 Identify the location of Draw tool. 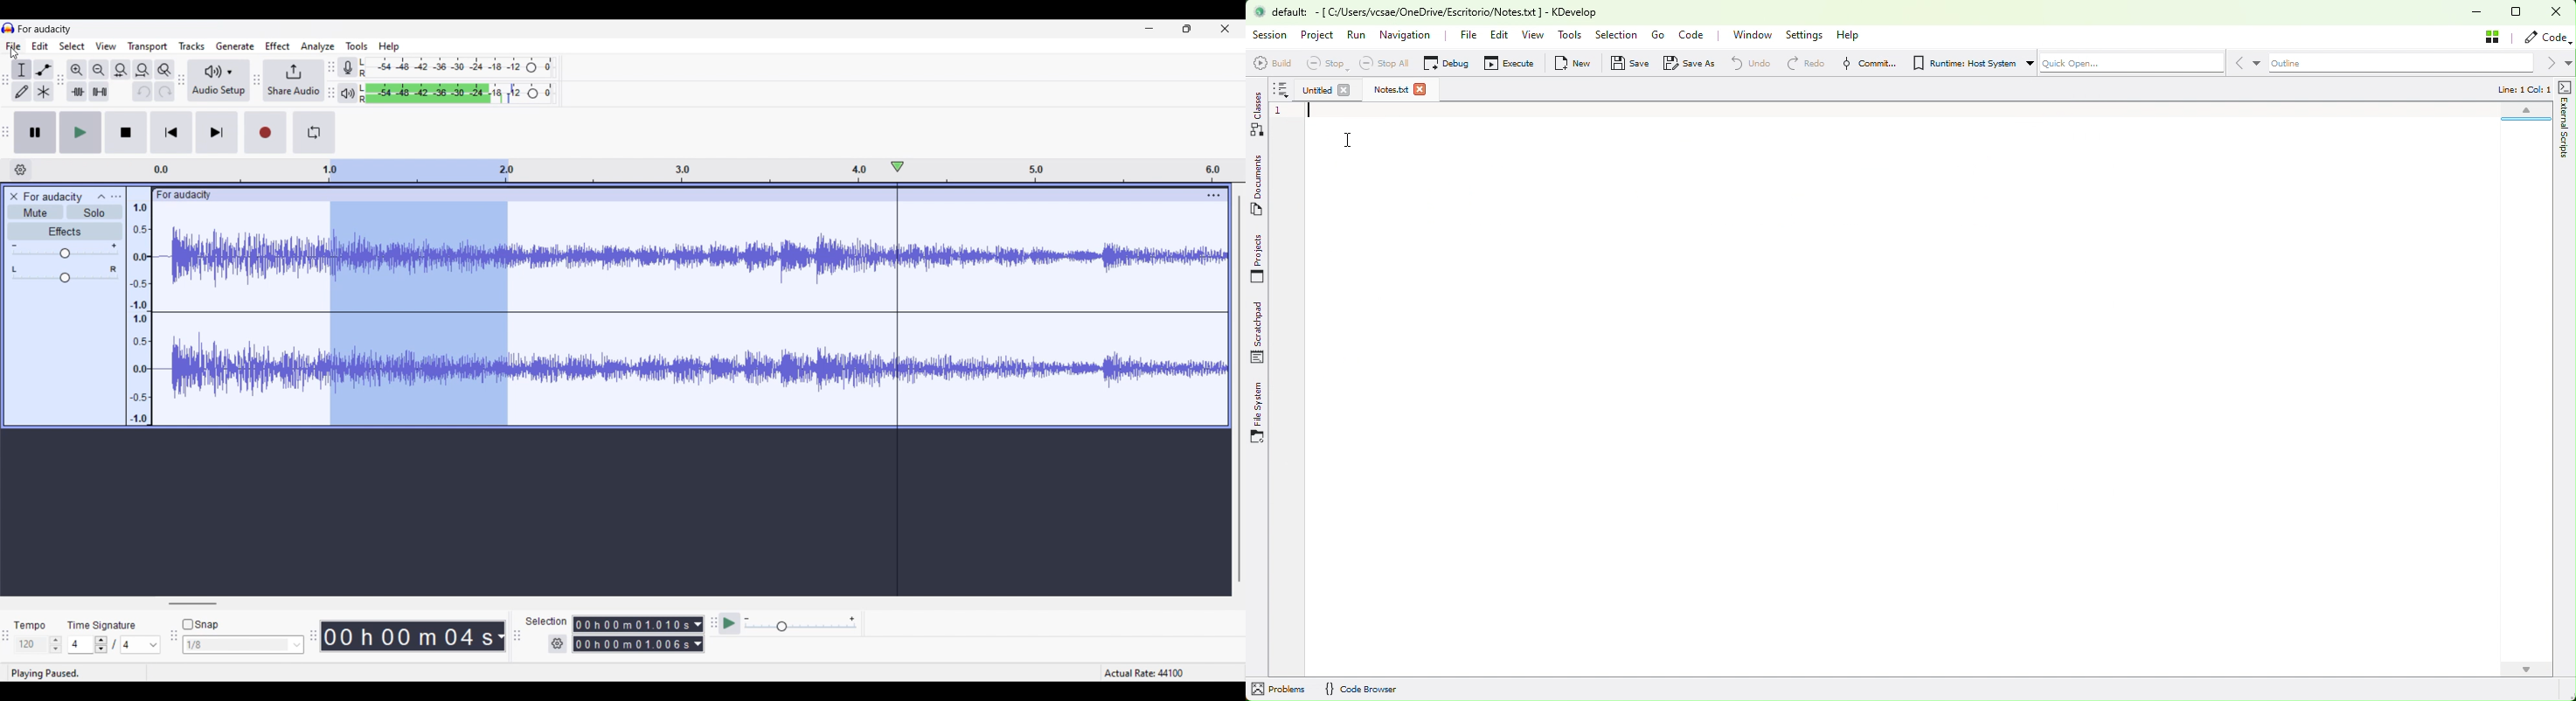
(22, 92).